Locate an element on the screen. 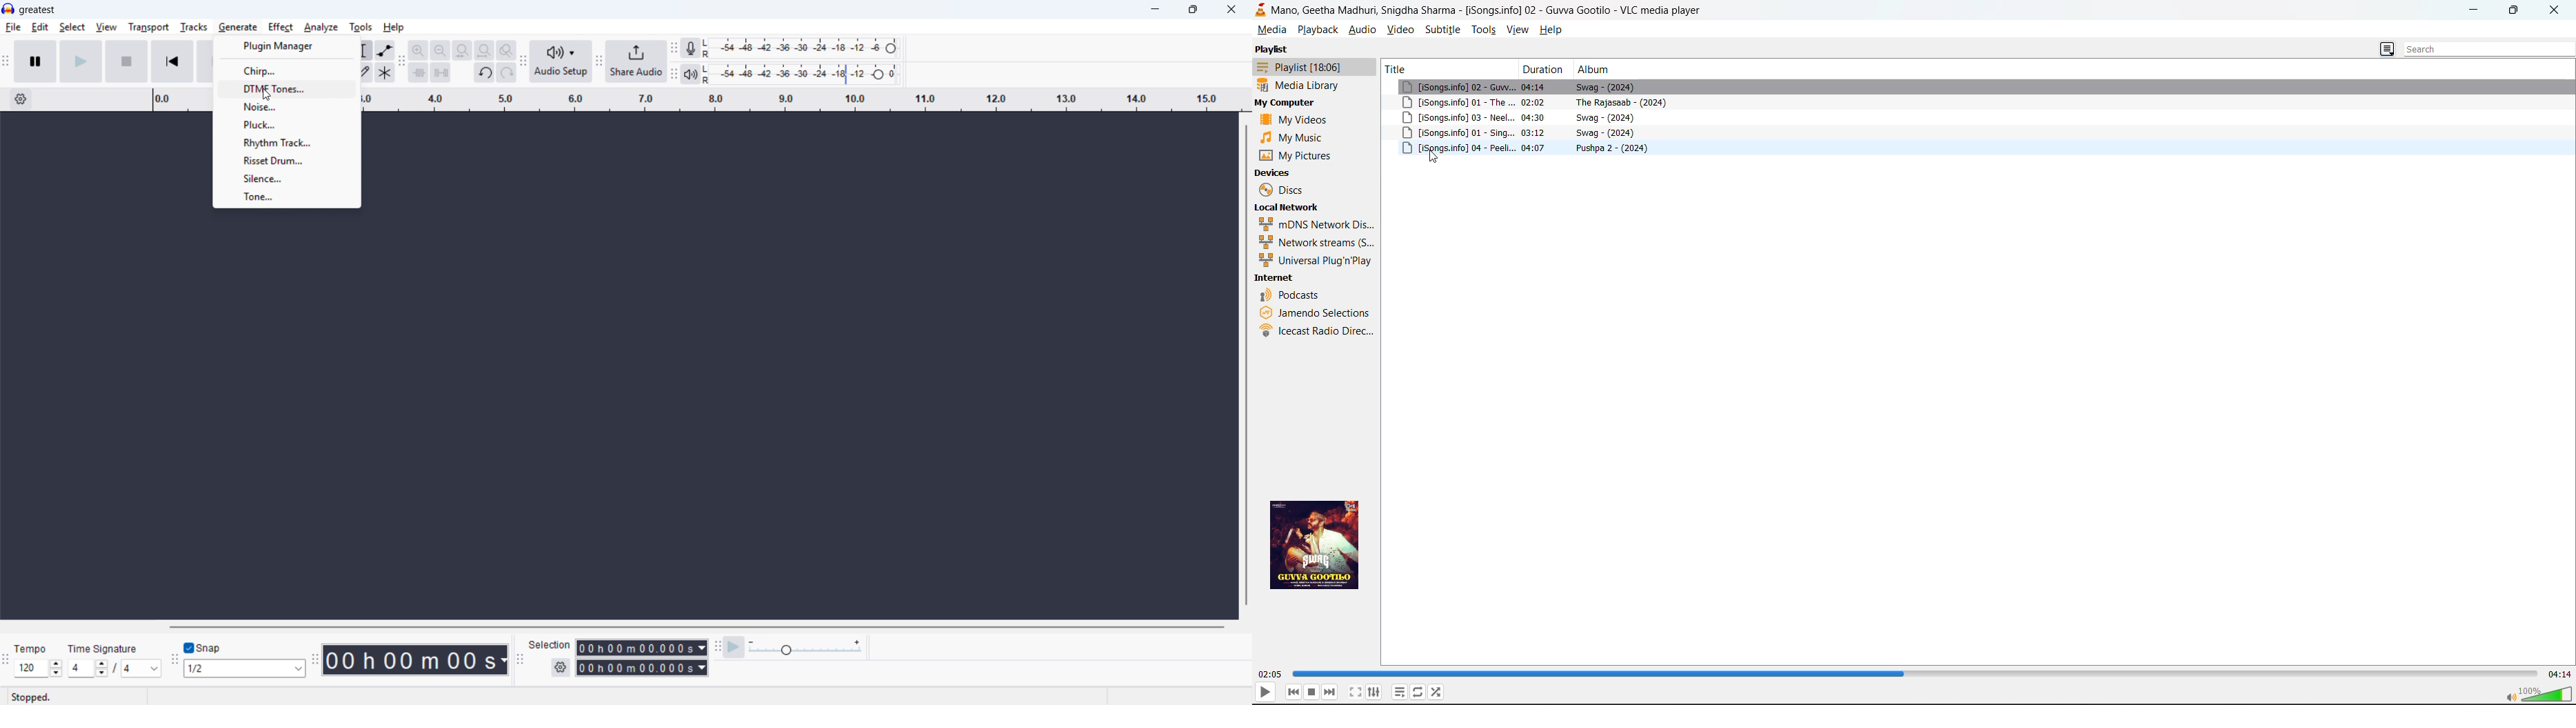 This screenshot has height=728, width=2576. Snapping toolbar  is located at coordinates (172, 661).